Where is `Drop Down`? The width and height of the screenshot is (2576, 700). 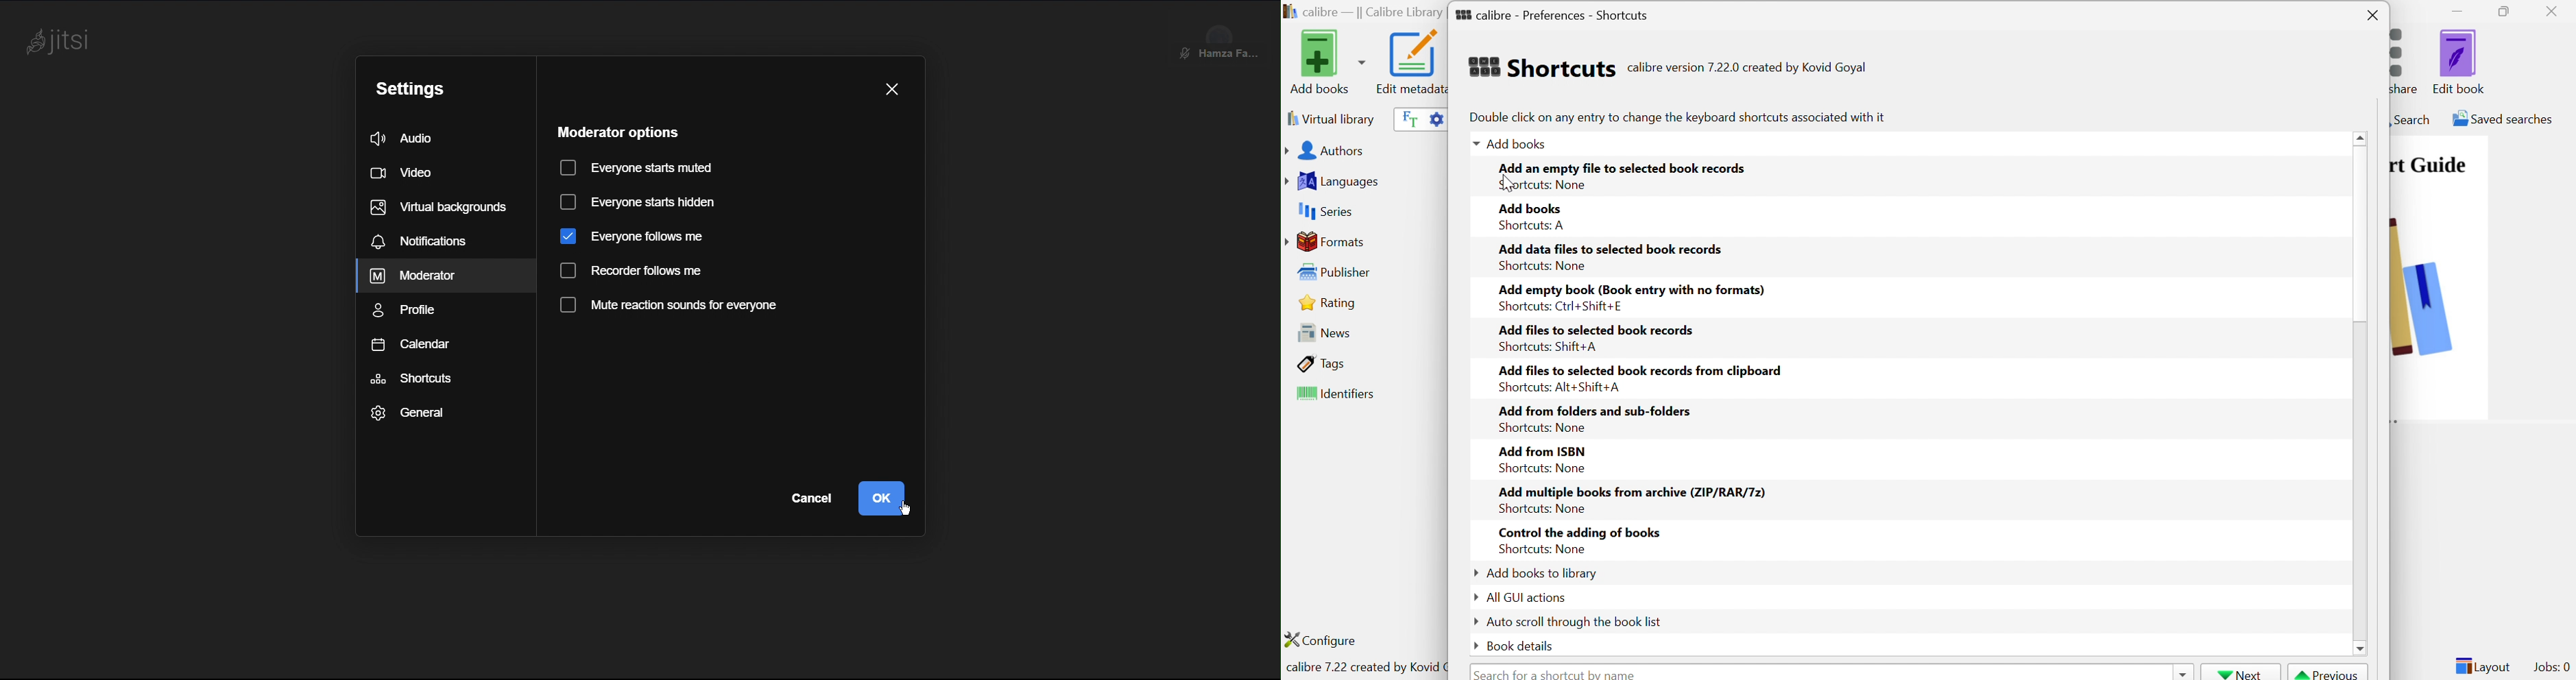
Drop Down is located at coordinates (1471, 646).